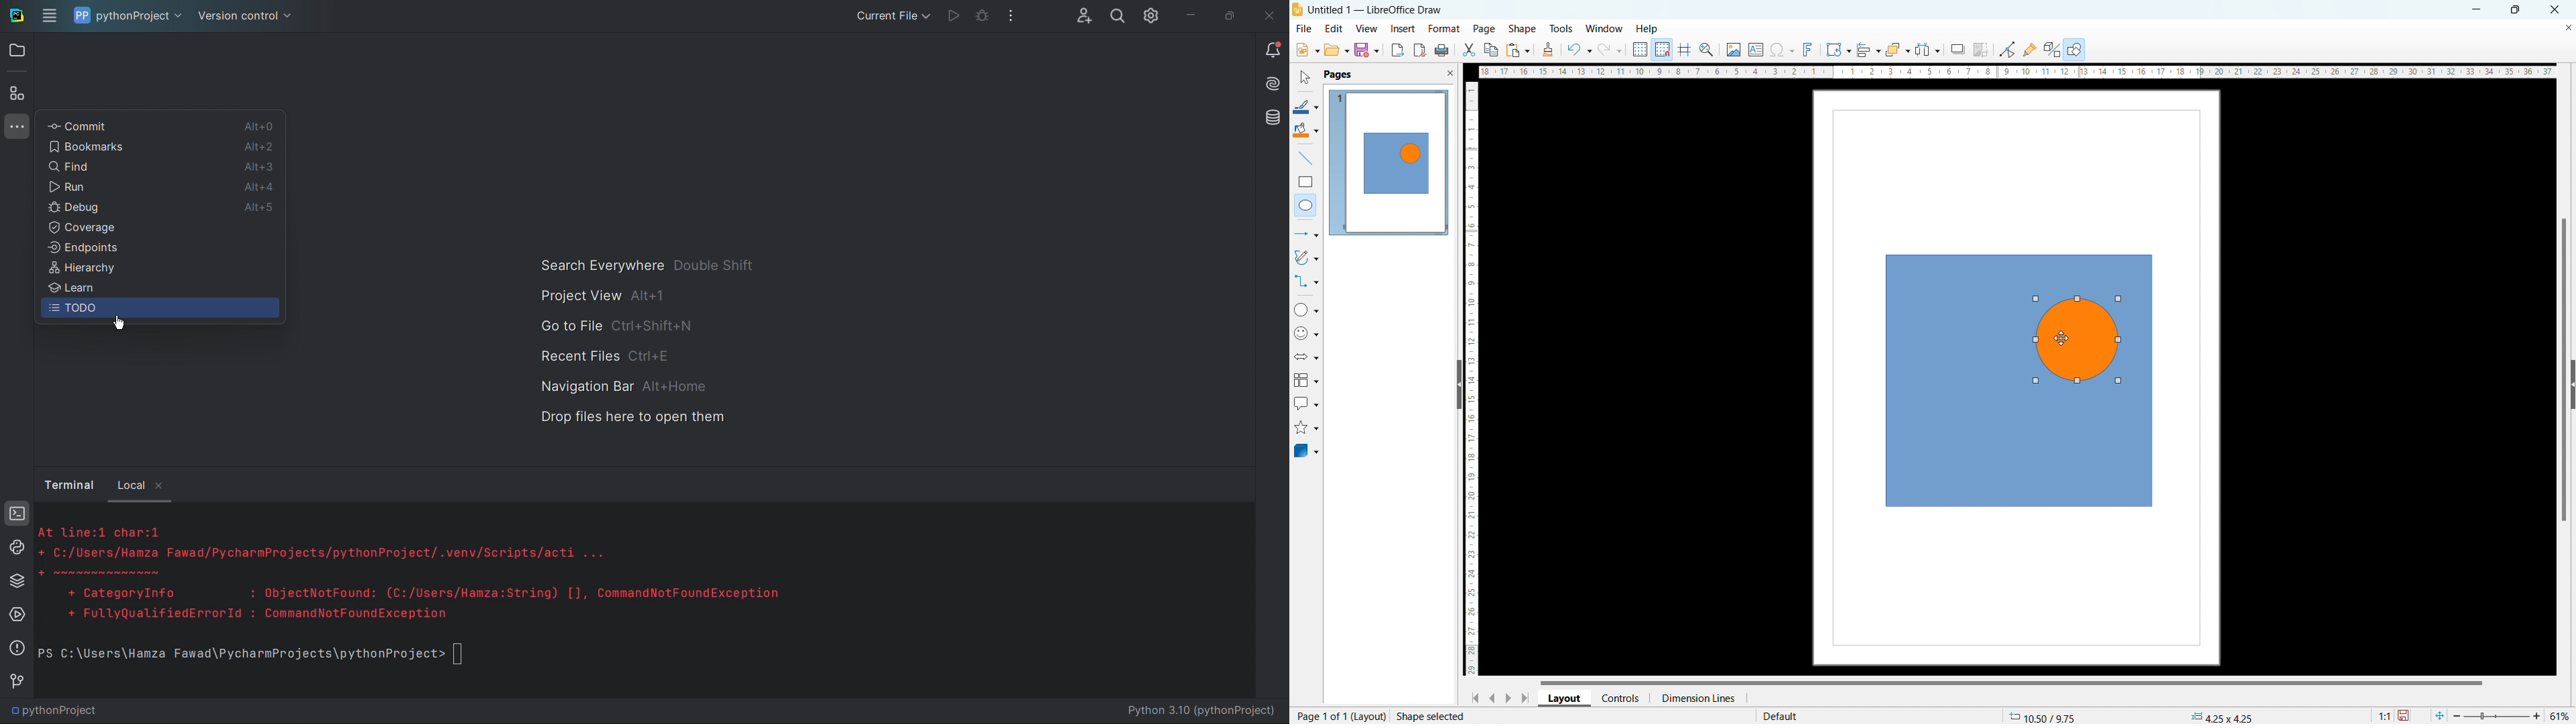 The width and height of the screenshot is (2576, 728). I want to click on edit, so click(1334, 27).